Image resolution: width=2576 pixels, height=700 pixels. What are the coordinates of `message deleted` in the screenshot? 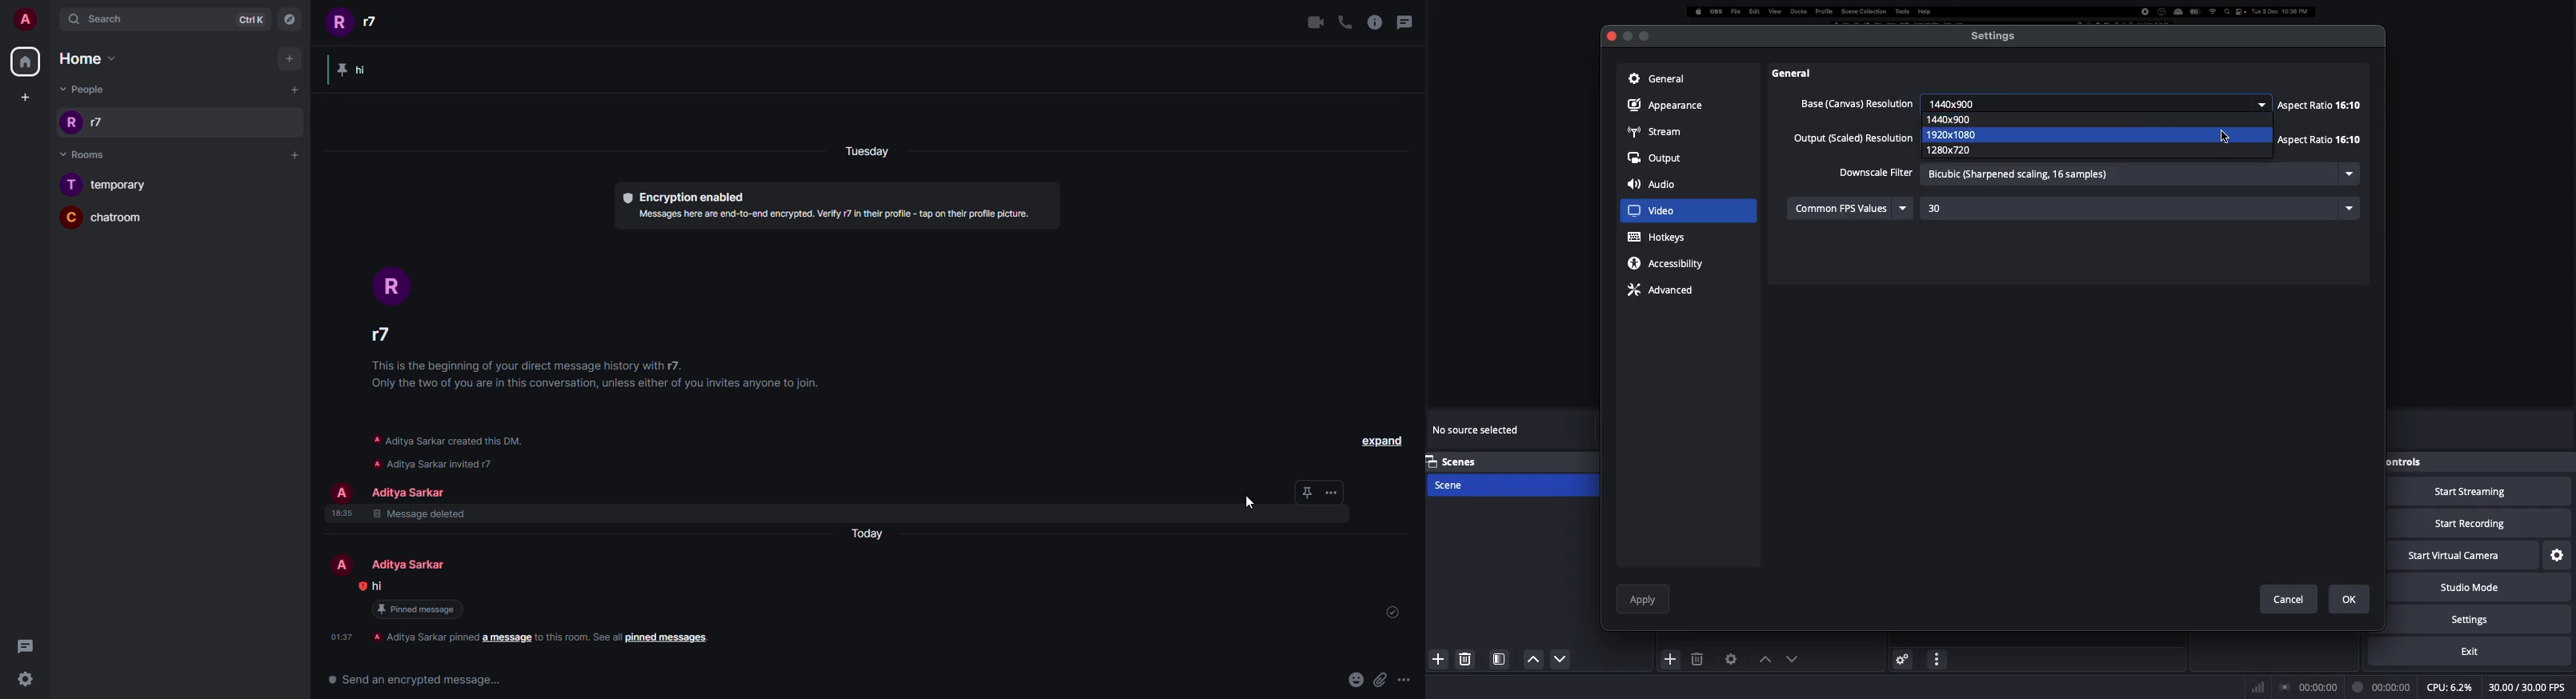 It's located at (422, 516).